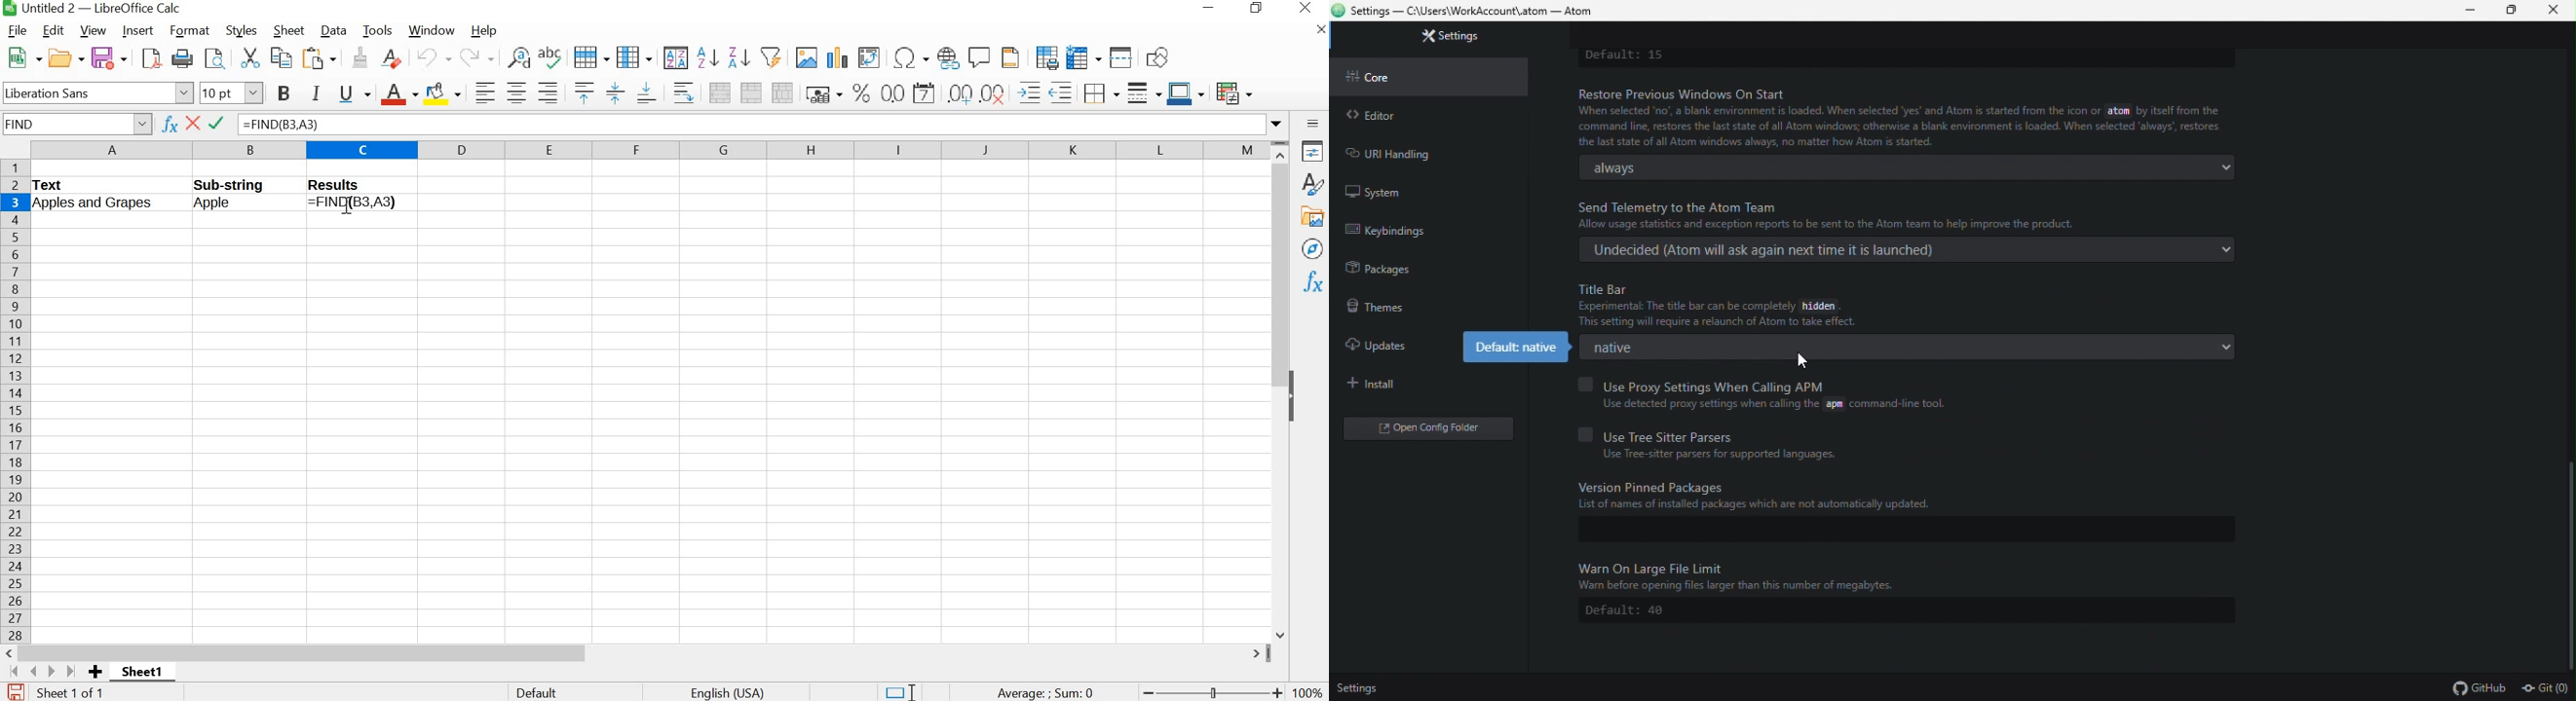 The image size is (2576, 728). I want to click on settings, so click(1359, 689).